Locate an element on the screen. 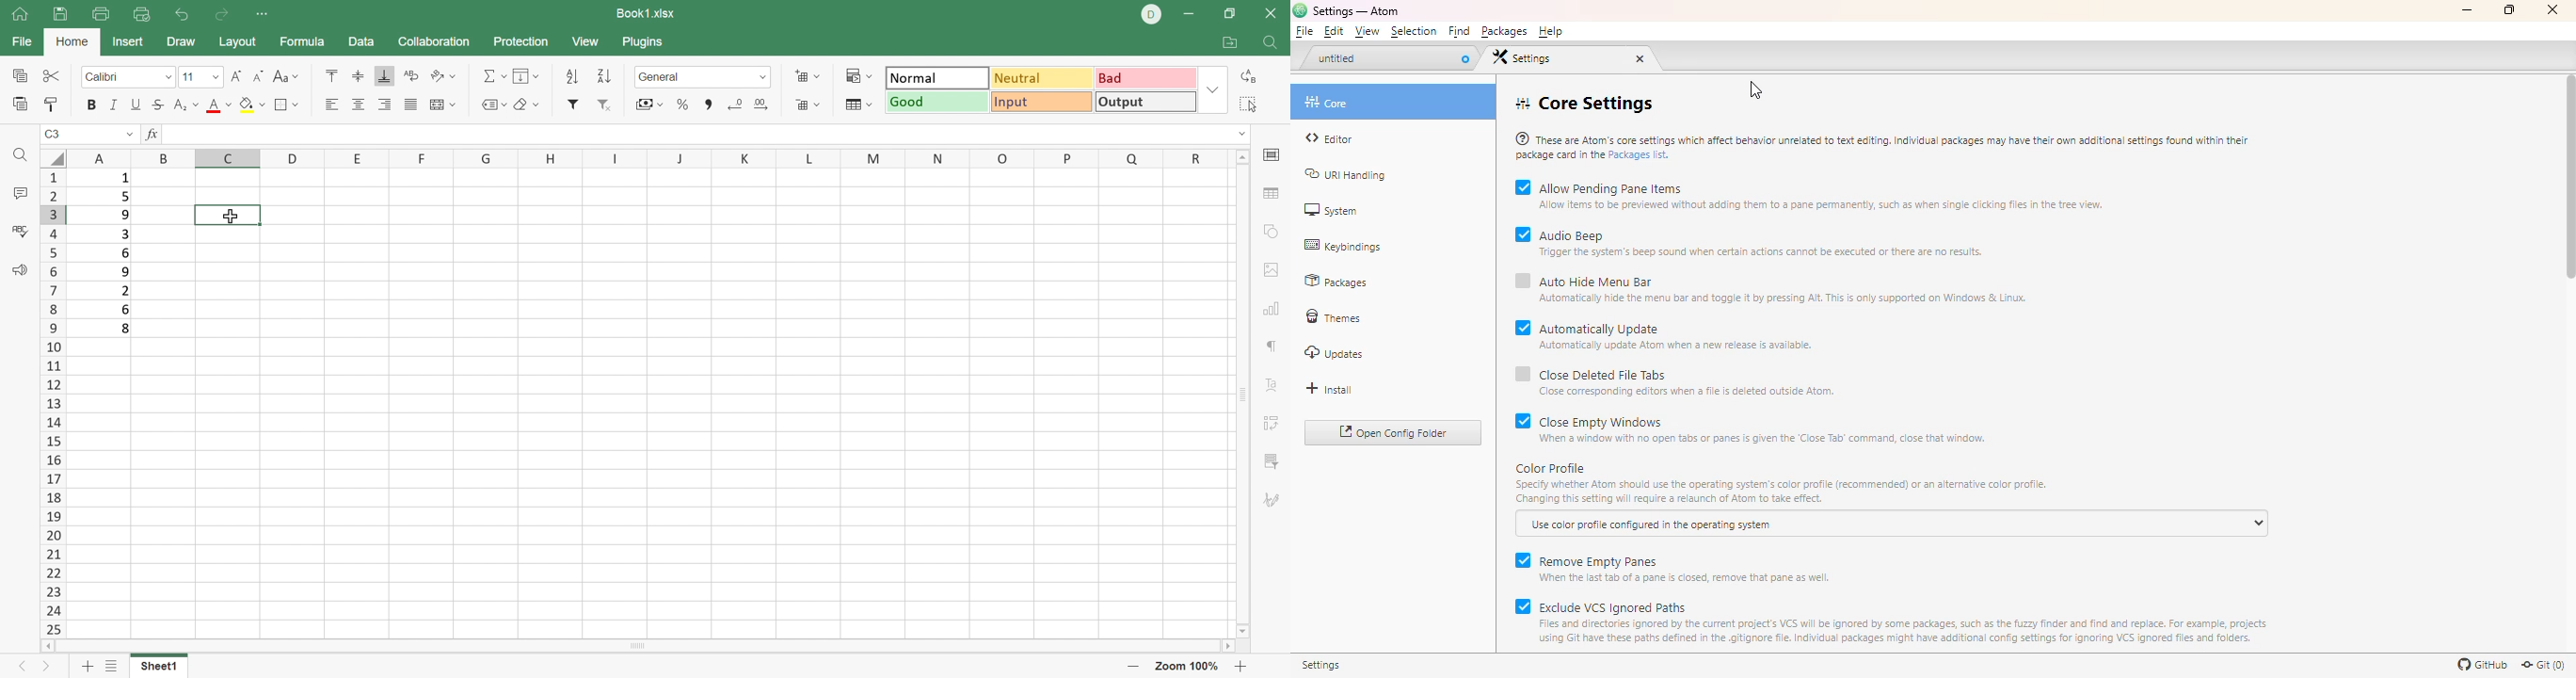 Image resolution: width=2576 pixels, height=700 pixels. Format as table template is located at coordinates (861, 106).